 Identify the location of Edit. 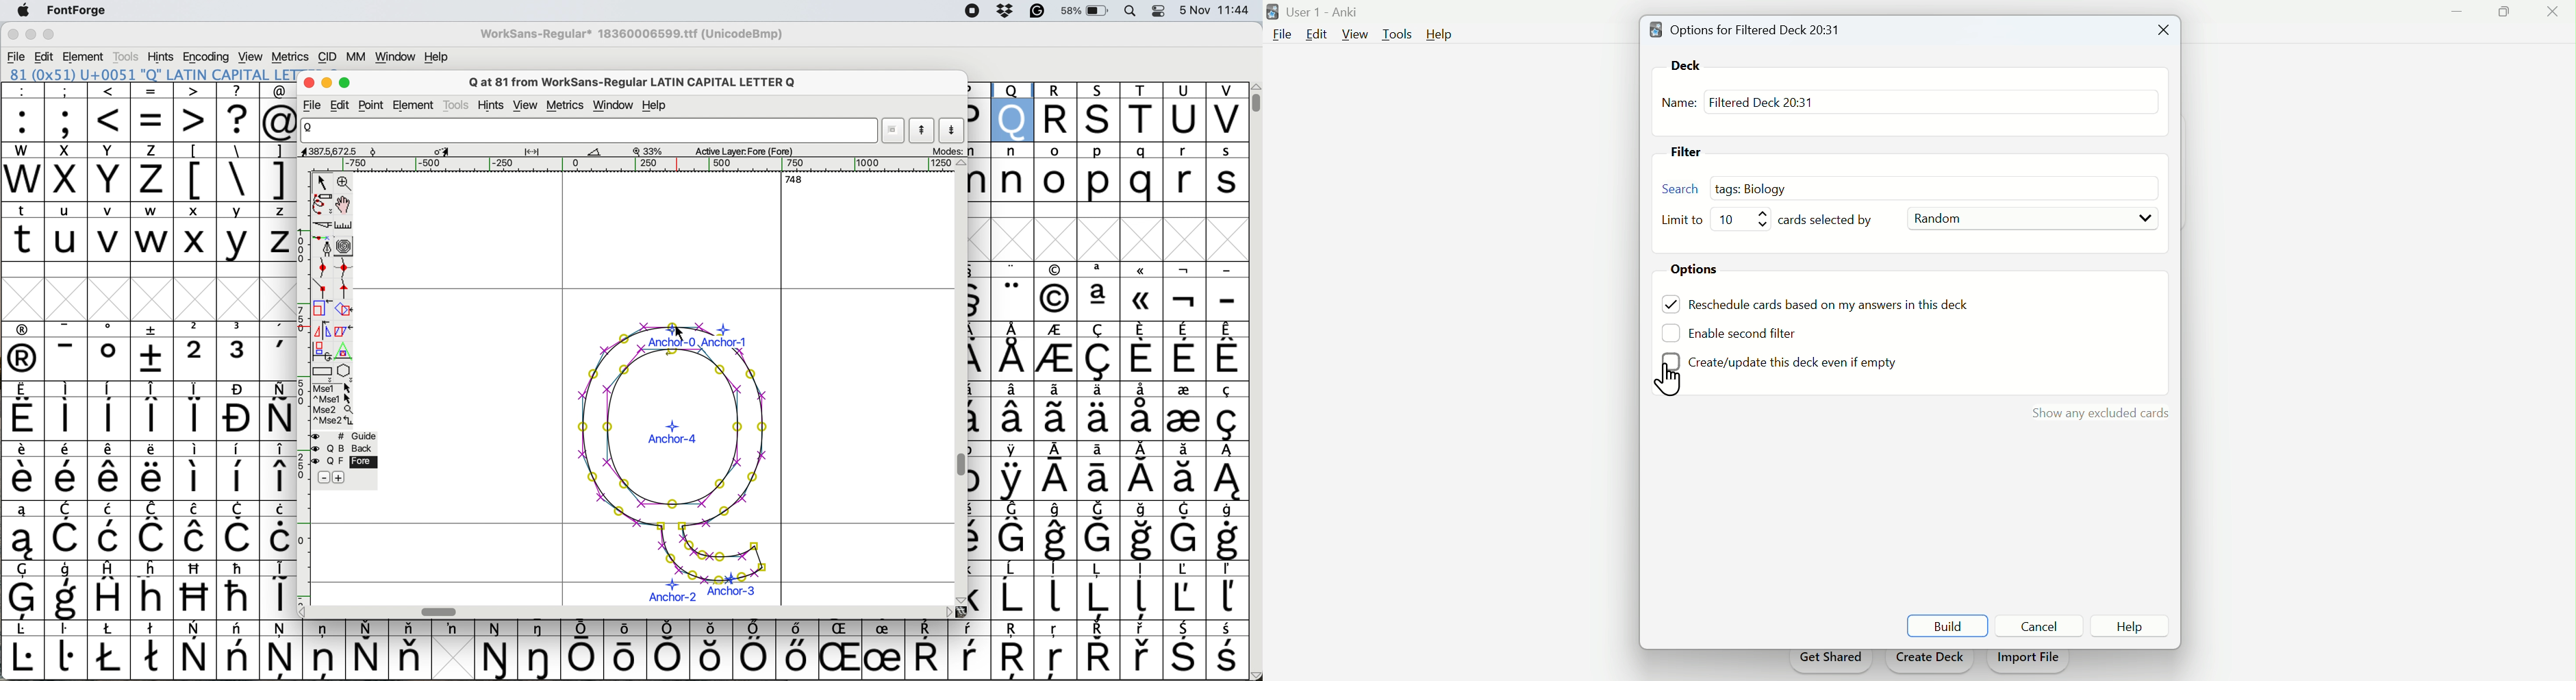
(1315, 34).